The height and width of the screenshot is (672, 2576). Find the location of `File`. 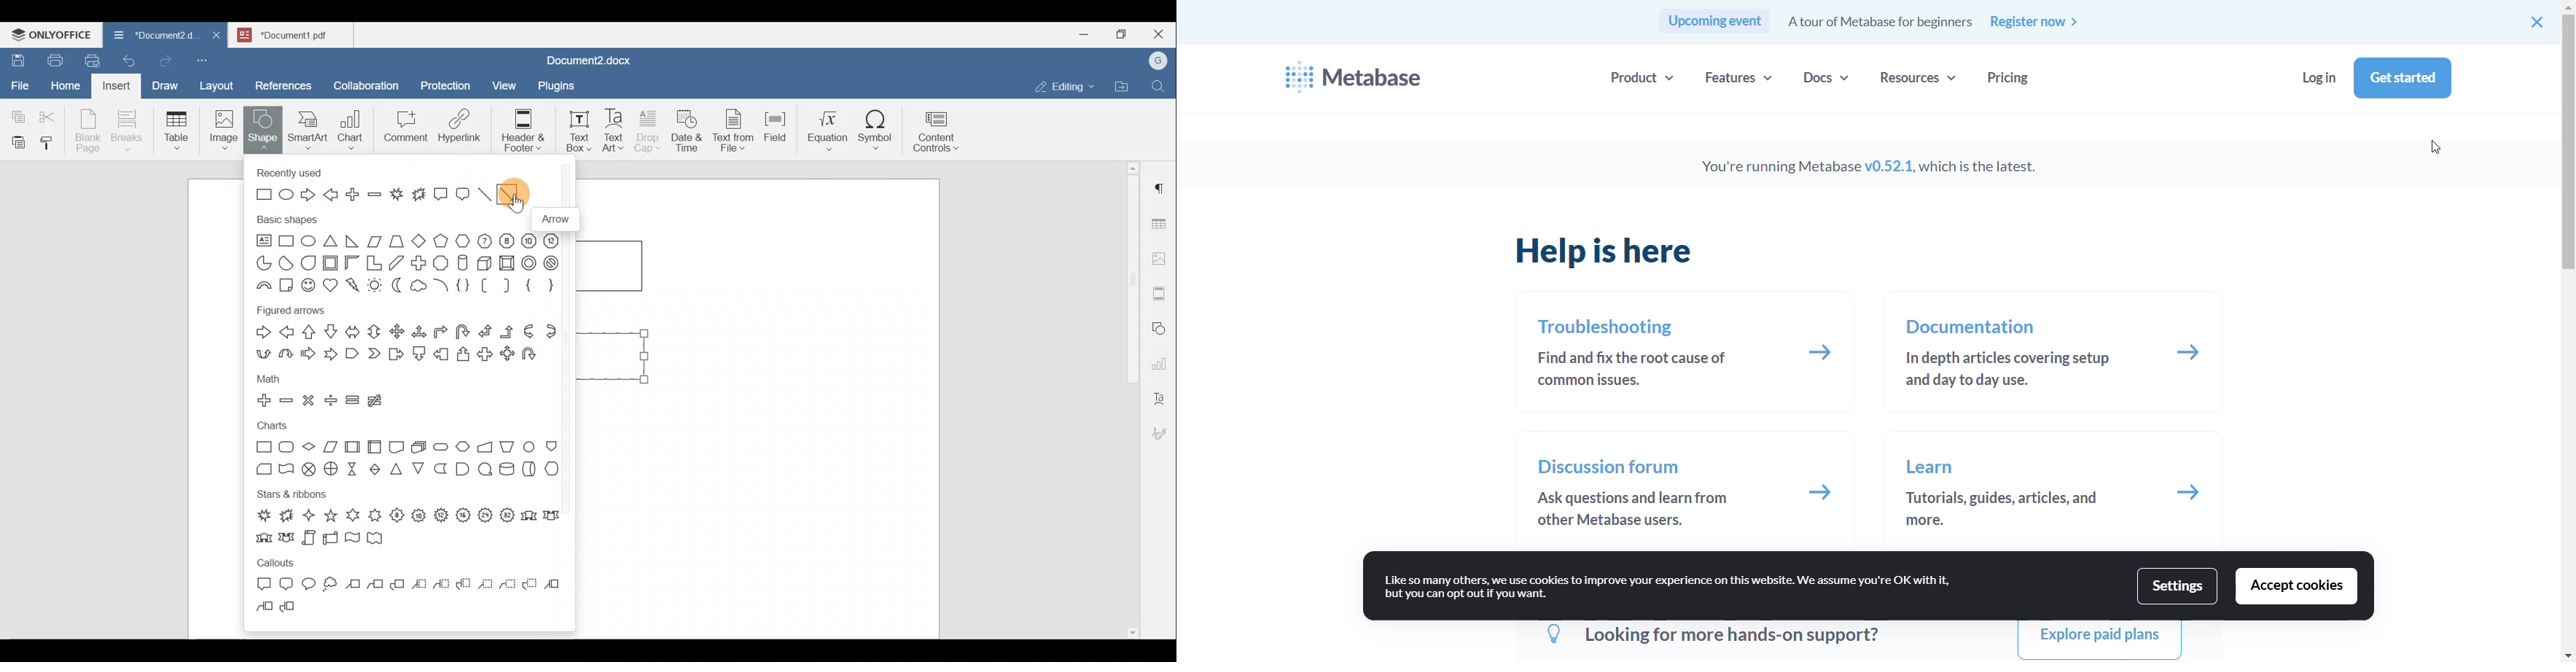

File is located at coordinates (21, 82).